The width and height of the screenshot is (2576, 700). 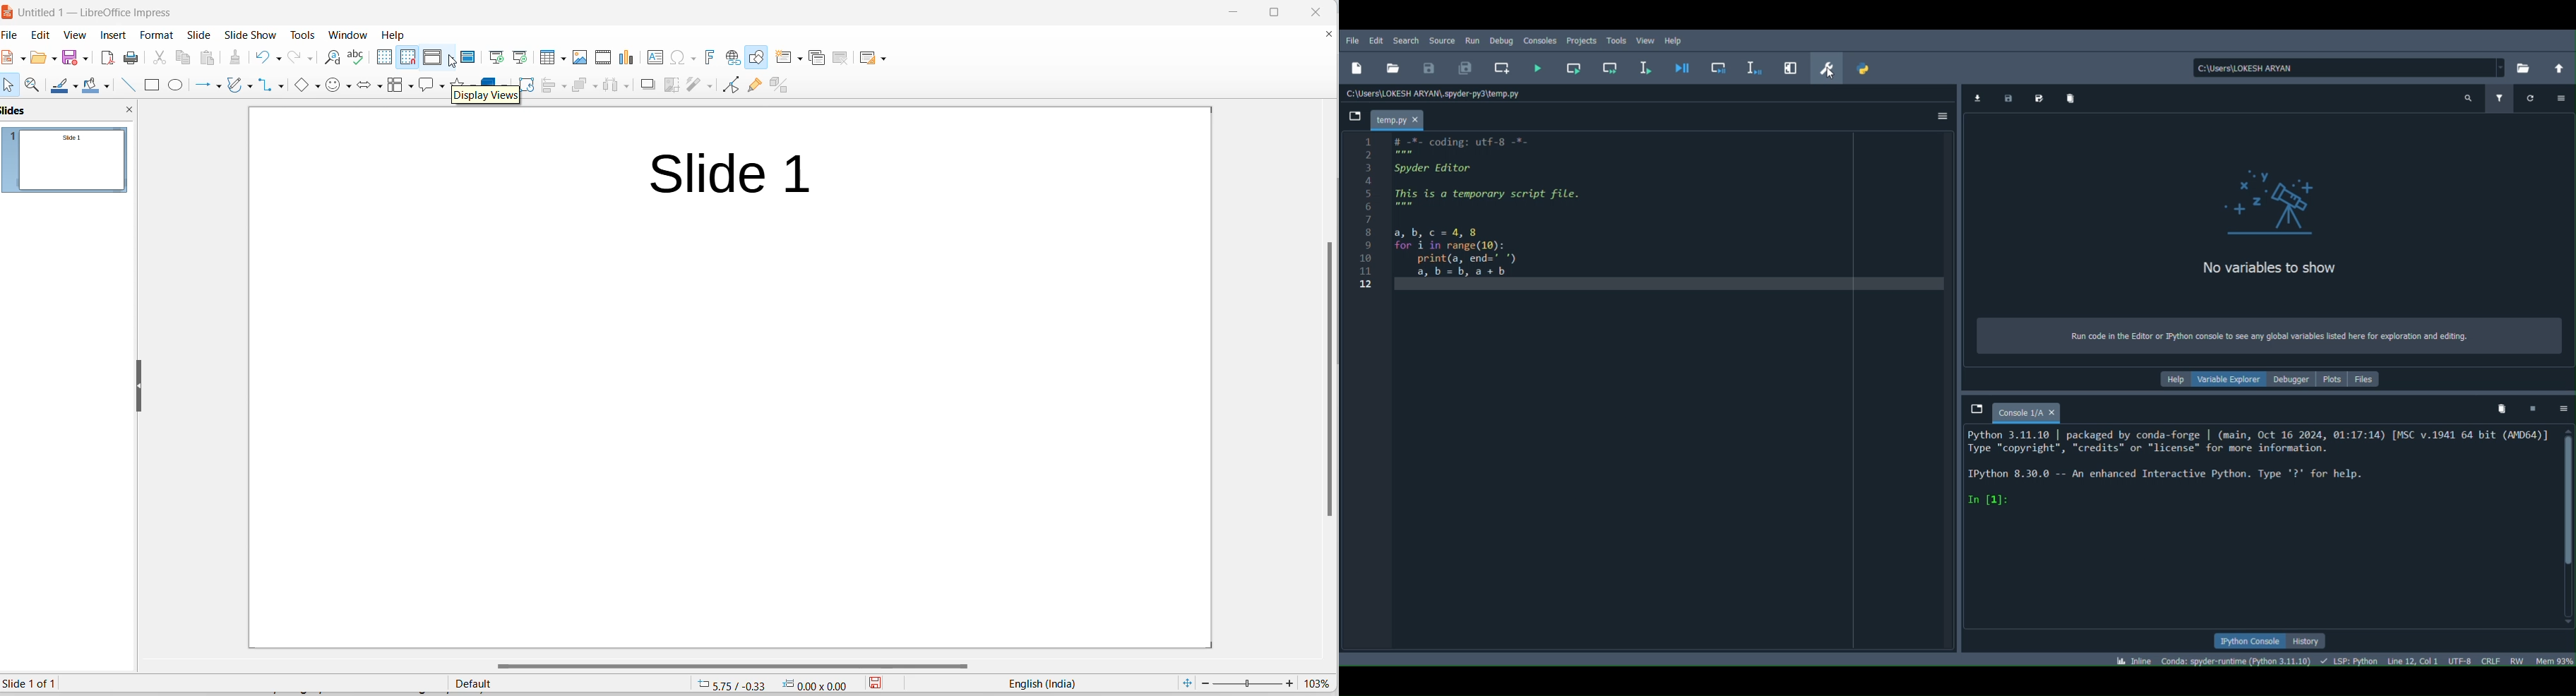 I want to click on file, so click(x=11, y=58).